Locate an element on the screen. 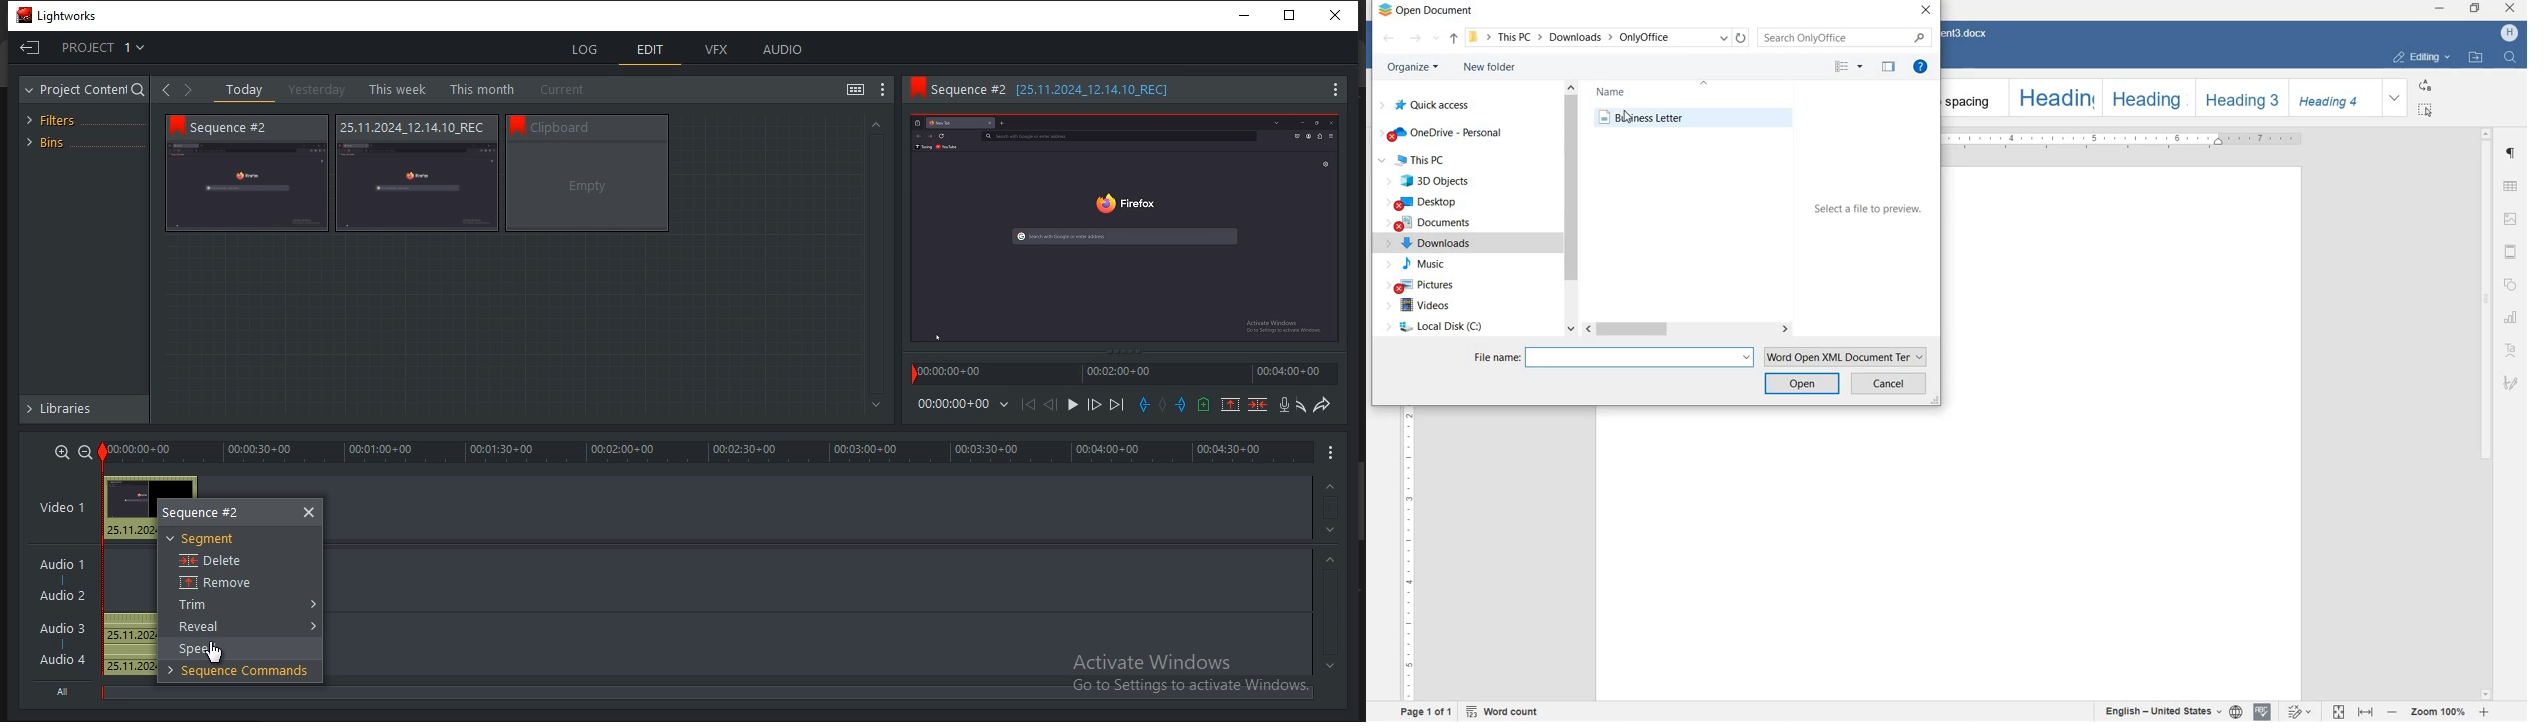 The width and height of the screenshot is (2548, 728). Audio 1 is located at coordinates (66, 568).